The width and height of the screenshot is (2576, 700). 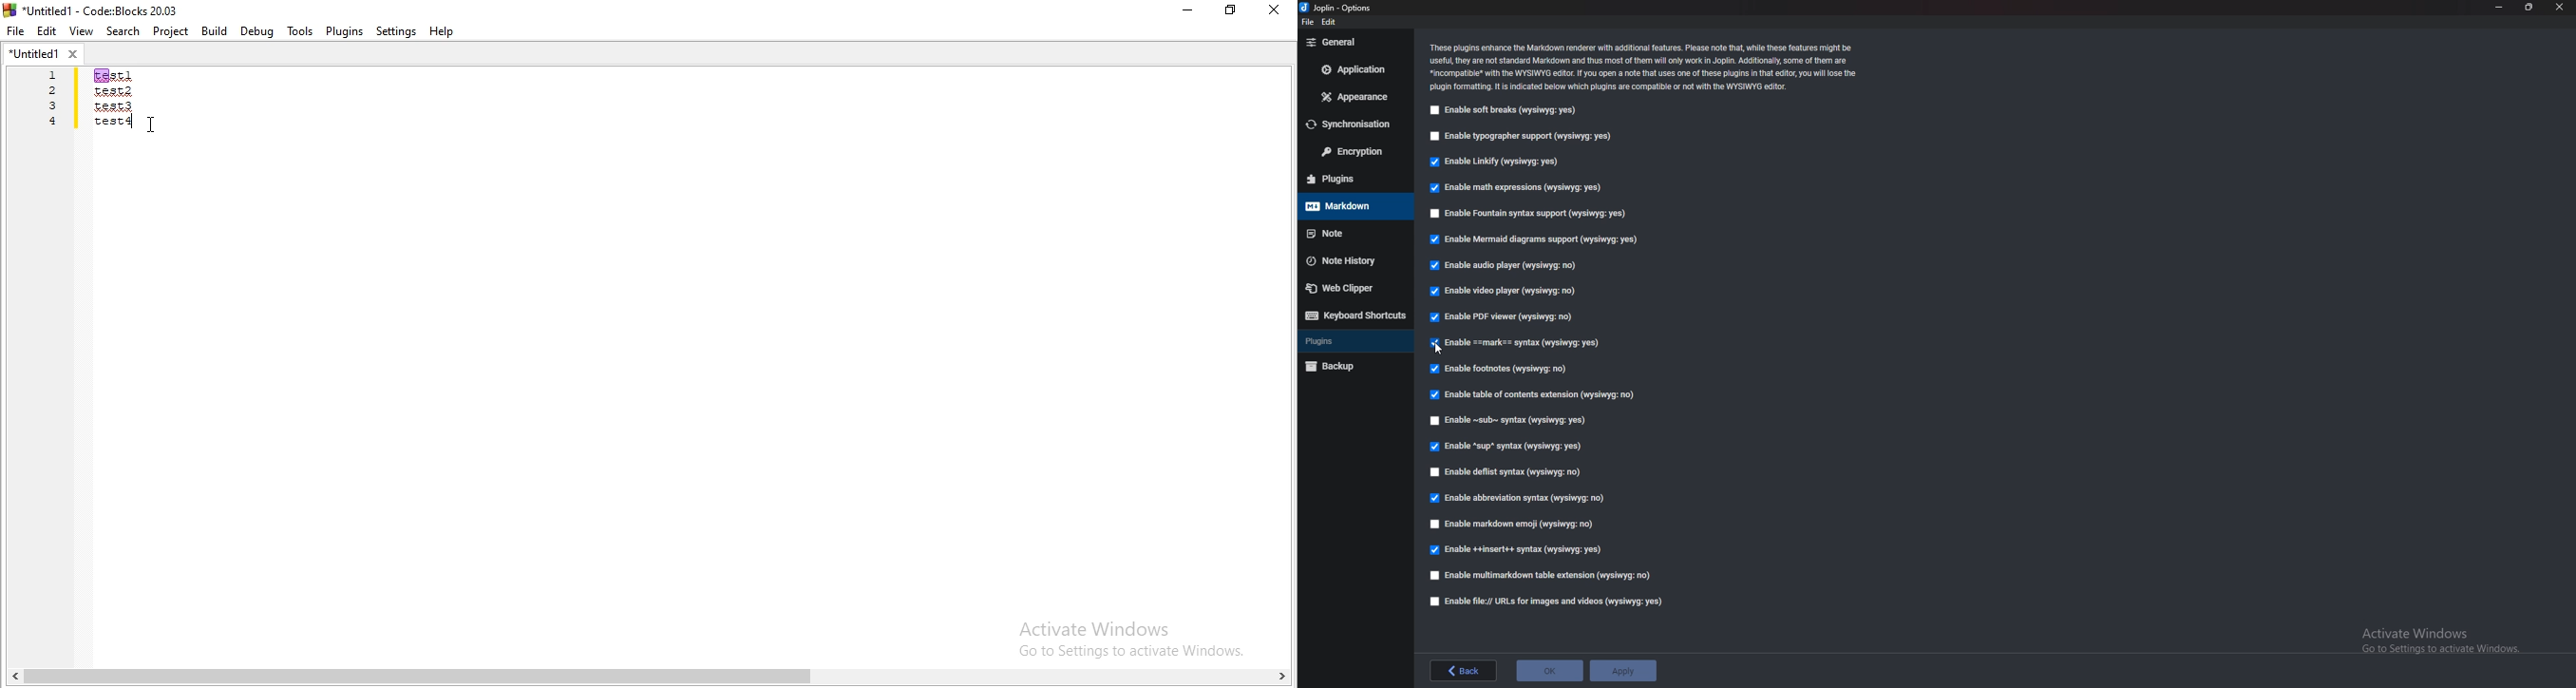 What do you see at coordinates (1505, 267) in the screenshot?
I see `Enable audio player` at bounding box center [1505, 267].